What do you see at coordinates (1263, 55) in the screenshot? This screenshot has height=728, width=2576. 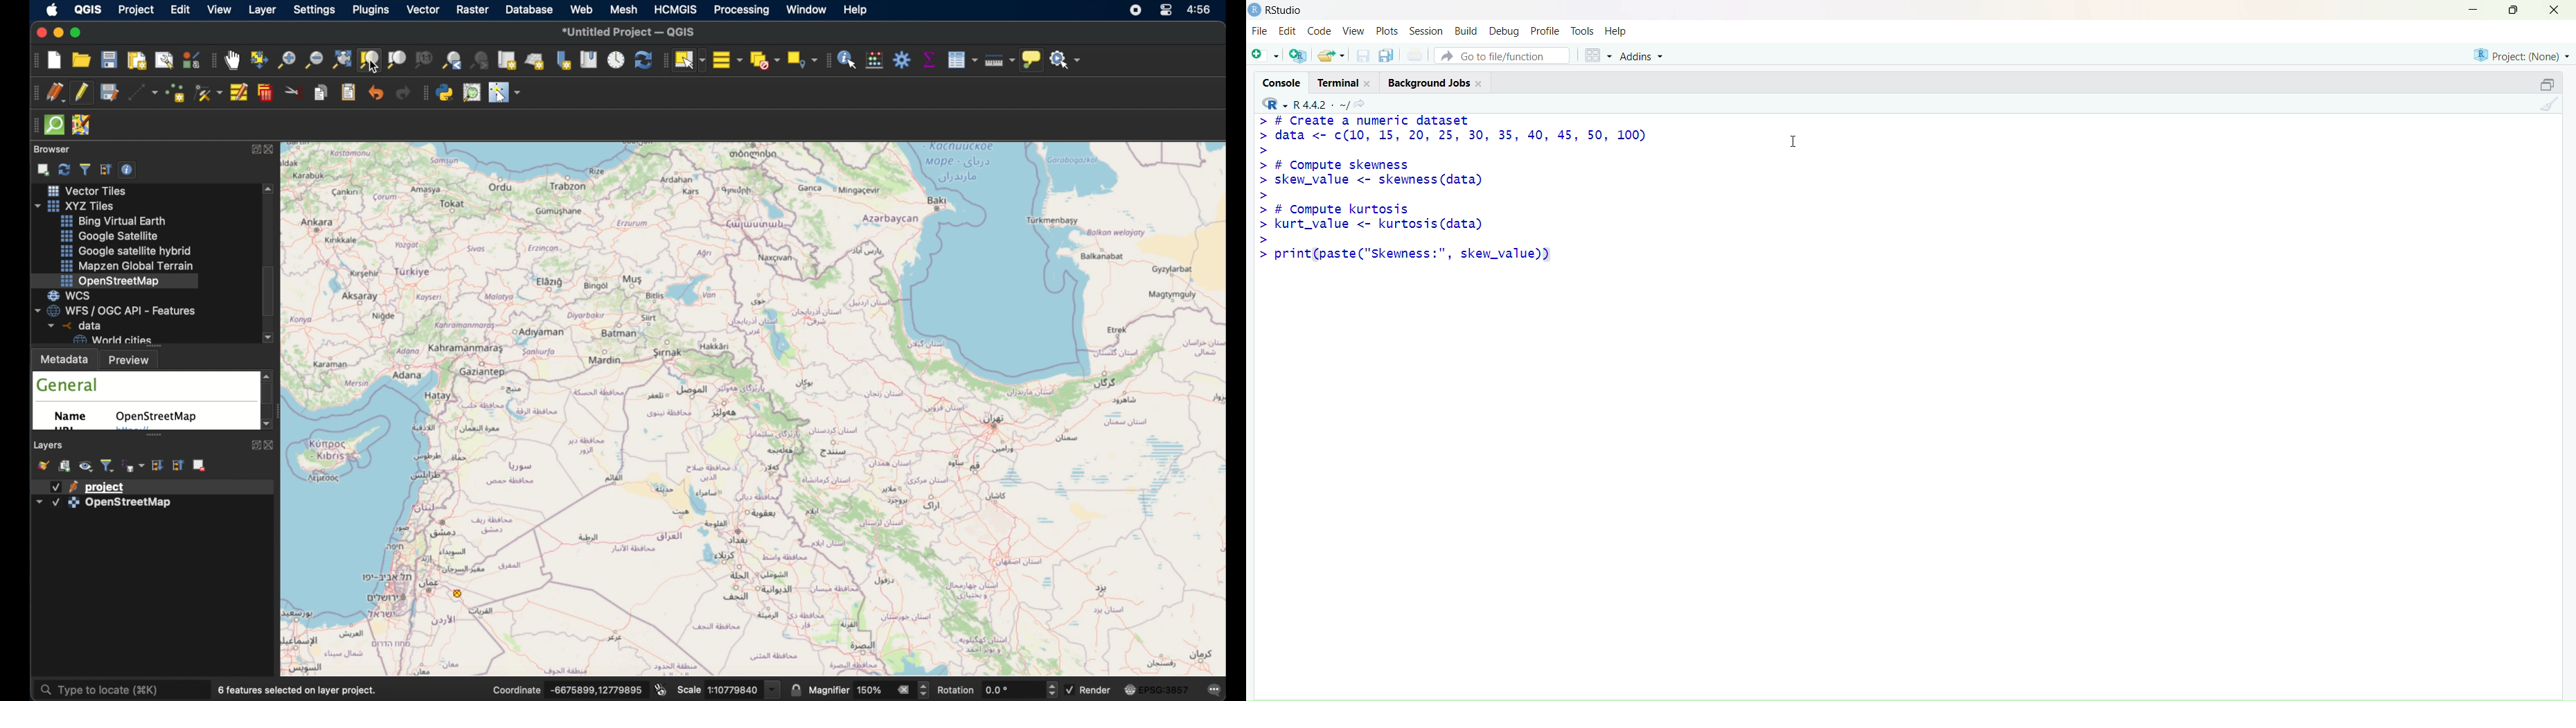 I see `New File` at bounding box center [1263, 55].